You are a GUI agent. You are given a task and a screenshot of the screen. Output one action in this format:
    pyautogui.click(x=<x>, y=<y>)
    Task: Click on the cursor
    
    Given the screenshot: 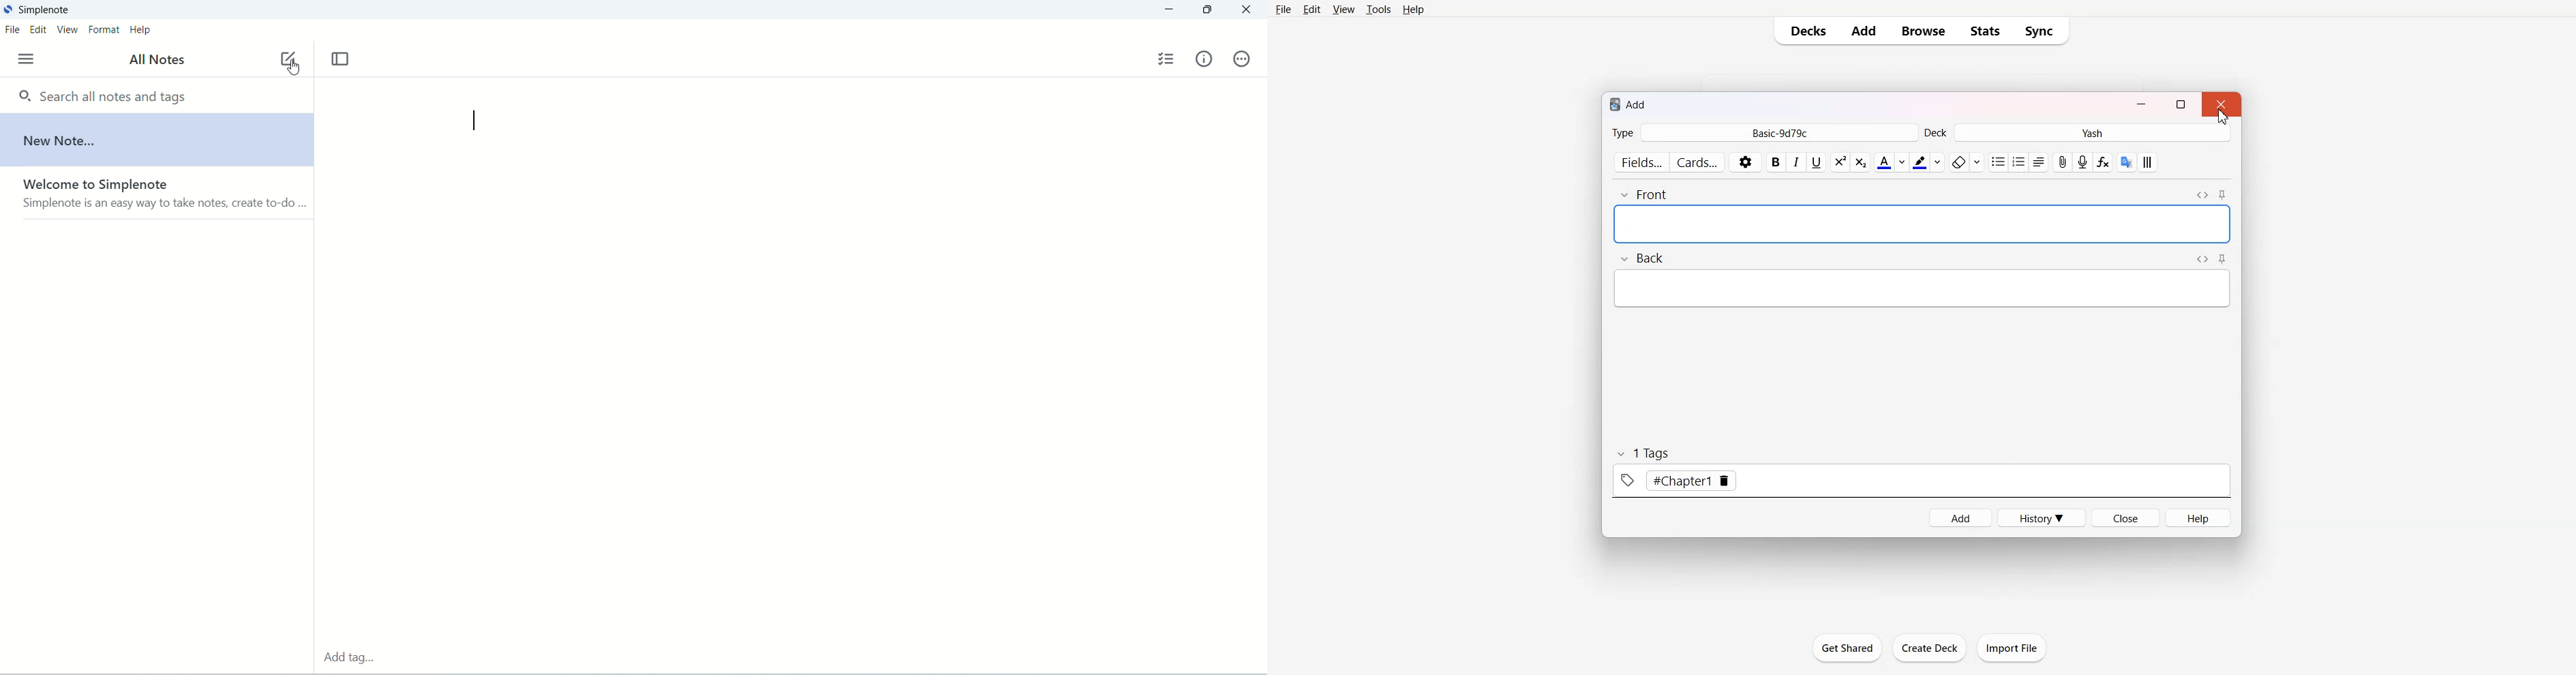 What is the action you would take?
    pyautogui.click(x=473, y=122)
    